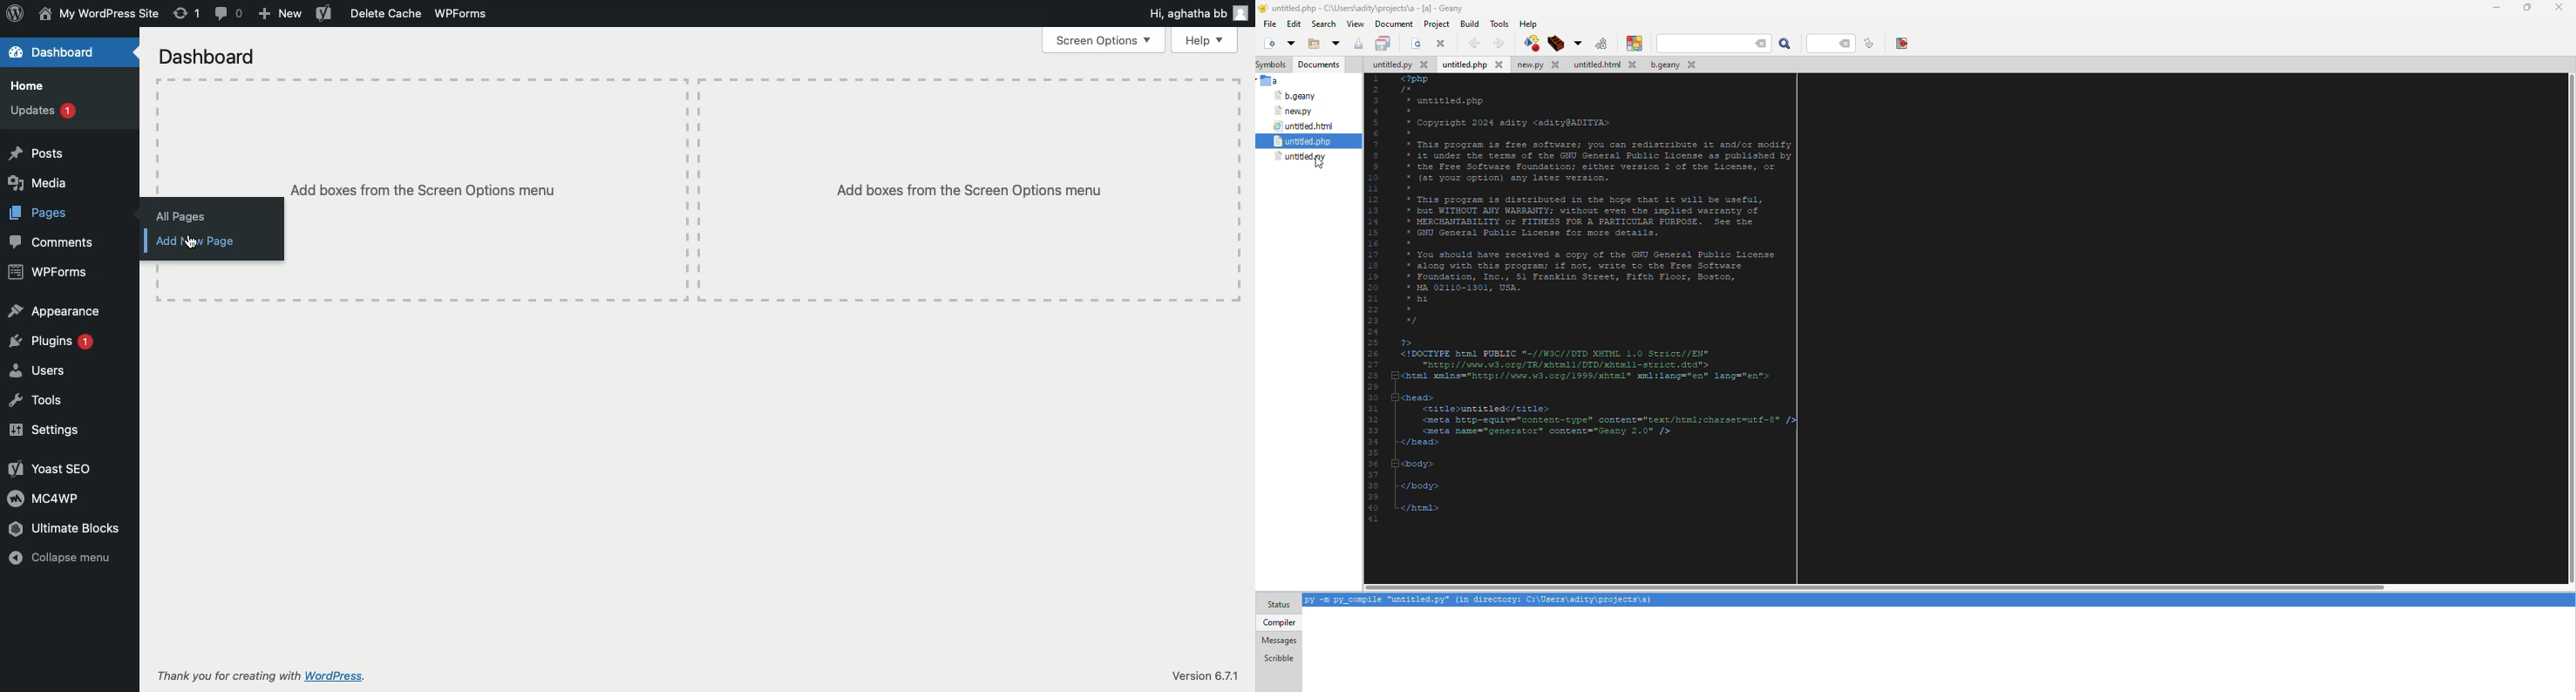  I want to click on Name, so click(99, 15).